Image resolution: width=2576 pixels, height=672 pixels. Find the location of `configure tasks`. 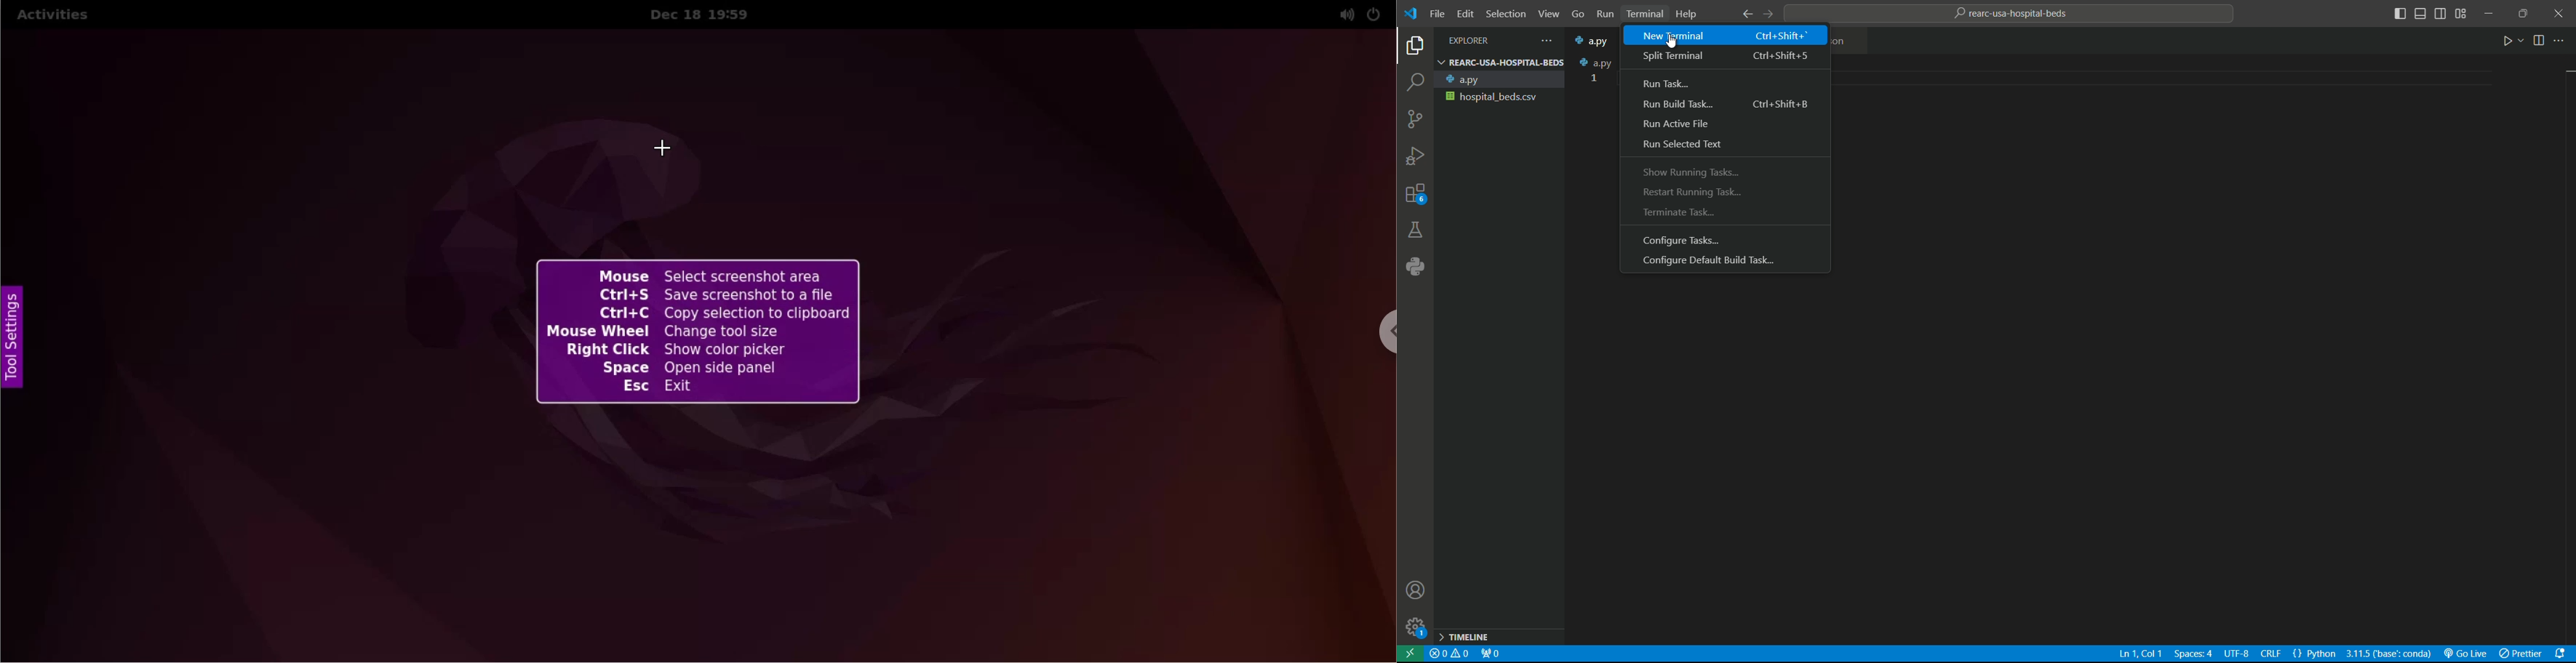

configure tasks is located at coordinates (1725, 239).